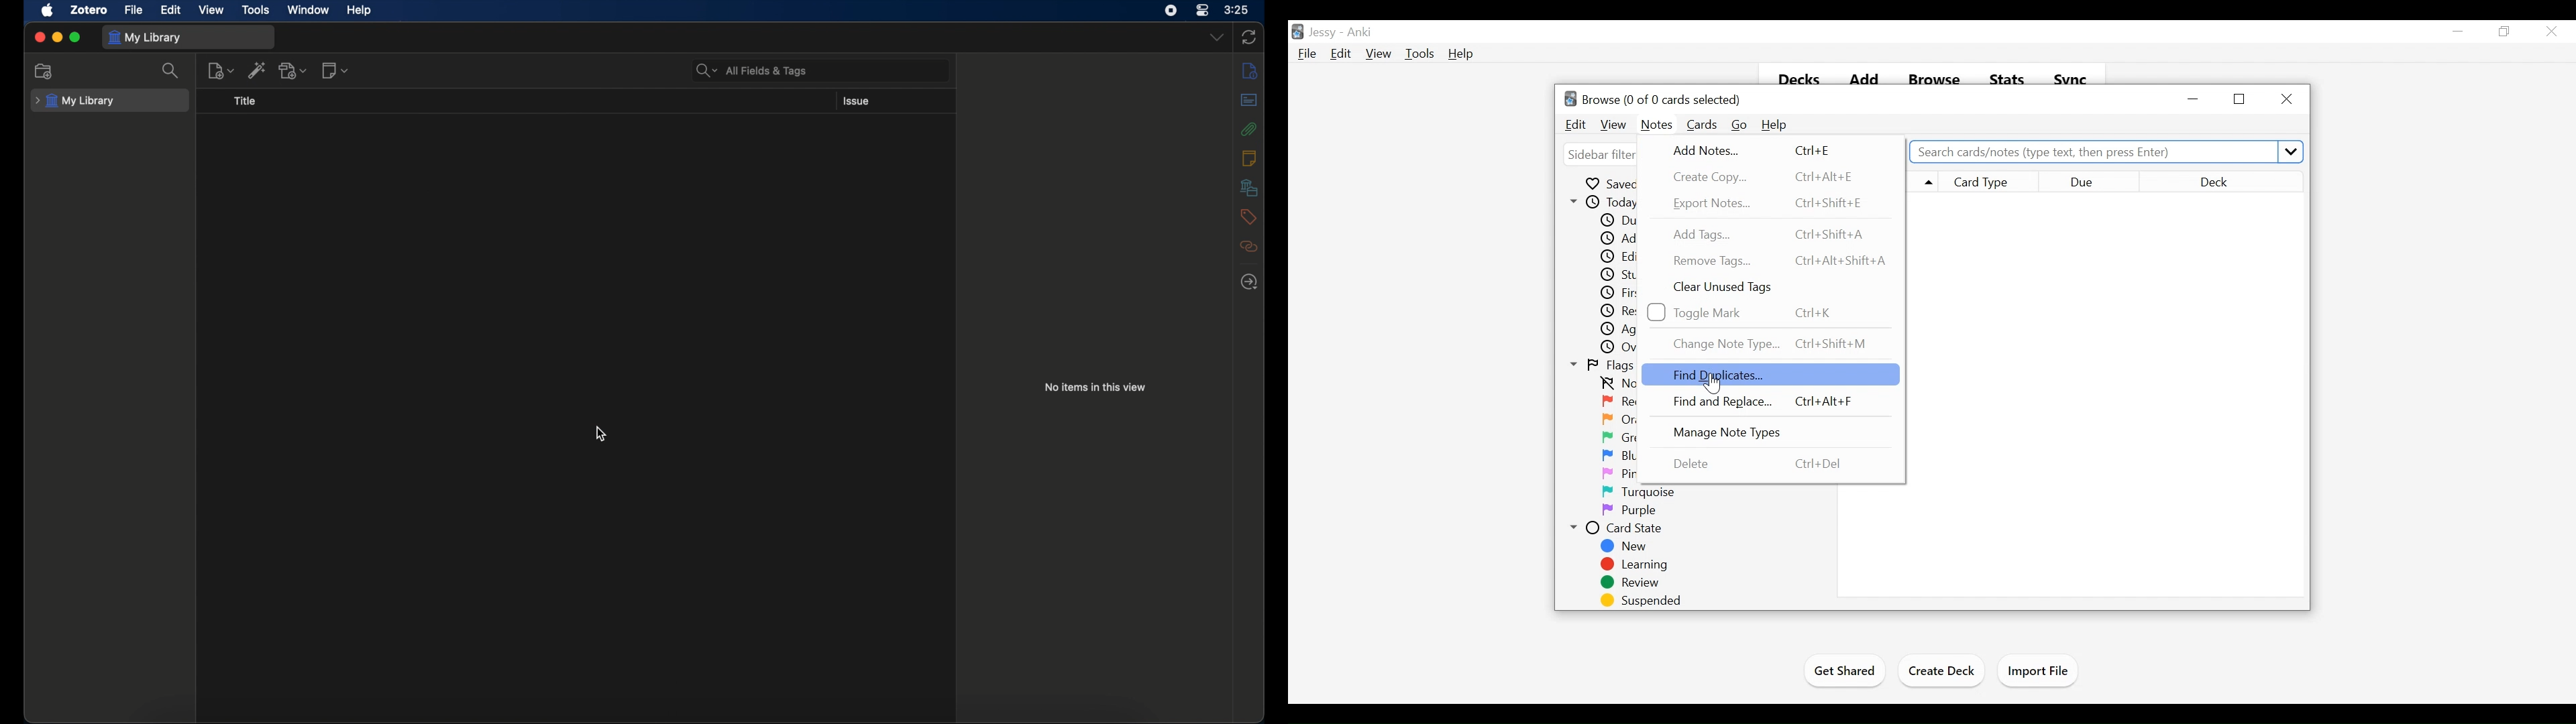 This screenshot has width=2576, height=728. What do you see at coordinates (1297, 32) in the screenshot?
I see `Anki Desktop Icon` at bounding box center [1297, 32].